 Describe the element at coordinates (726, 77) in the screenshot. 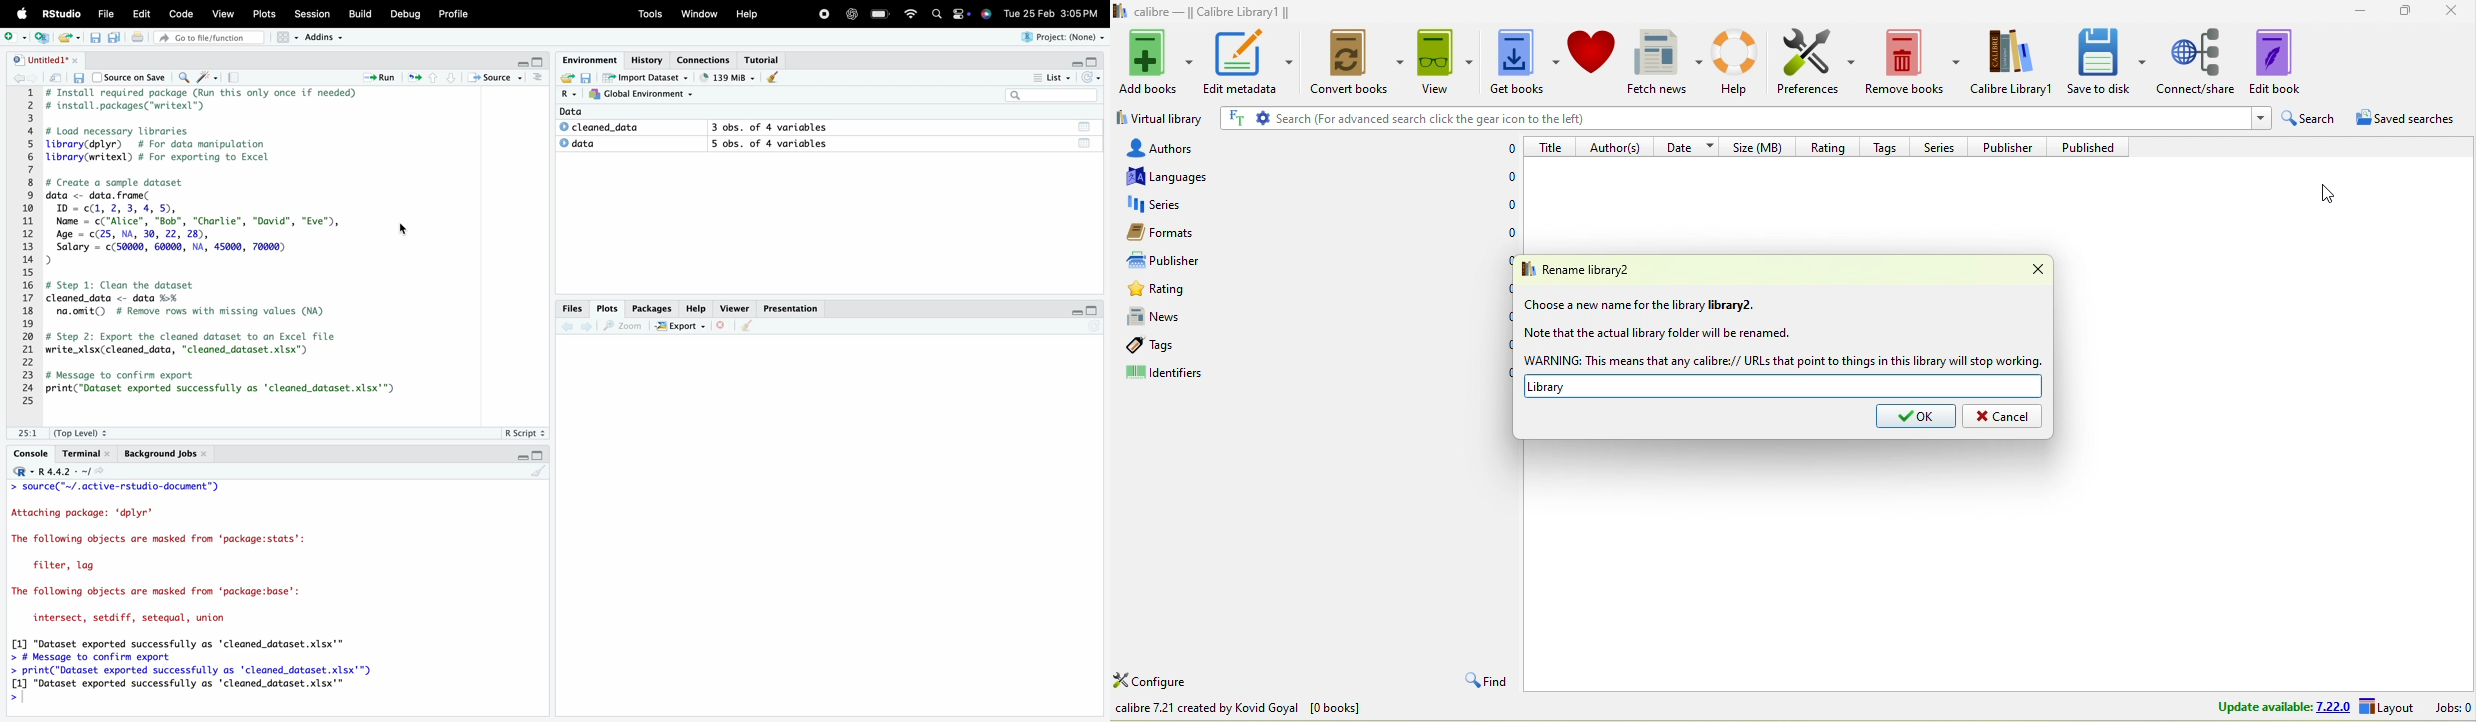

I see `121kib used by R session (Source: Windows System)` at that location.